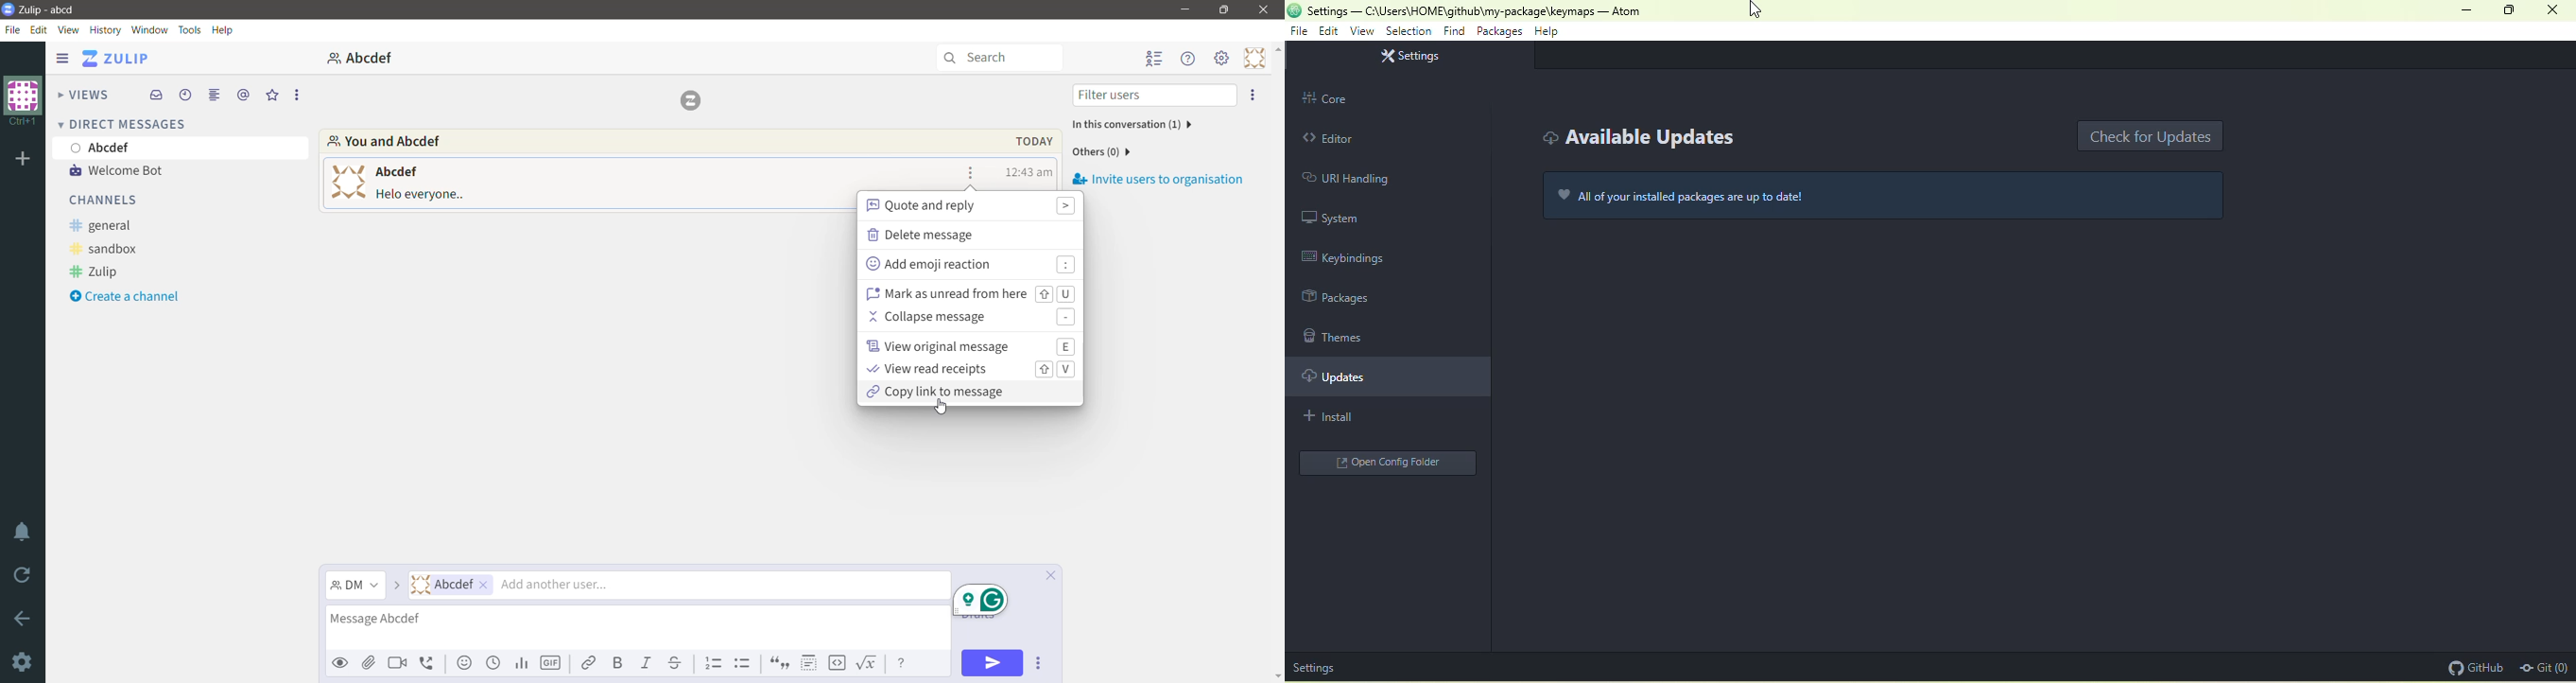 The width and height of the screenshot is (2576, 700). Describe the element at coordinates (970, 293) in the screenshot. I see `Mark as unread from here` at that location.